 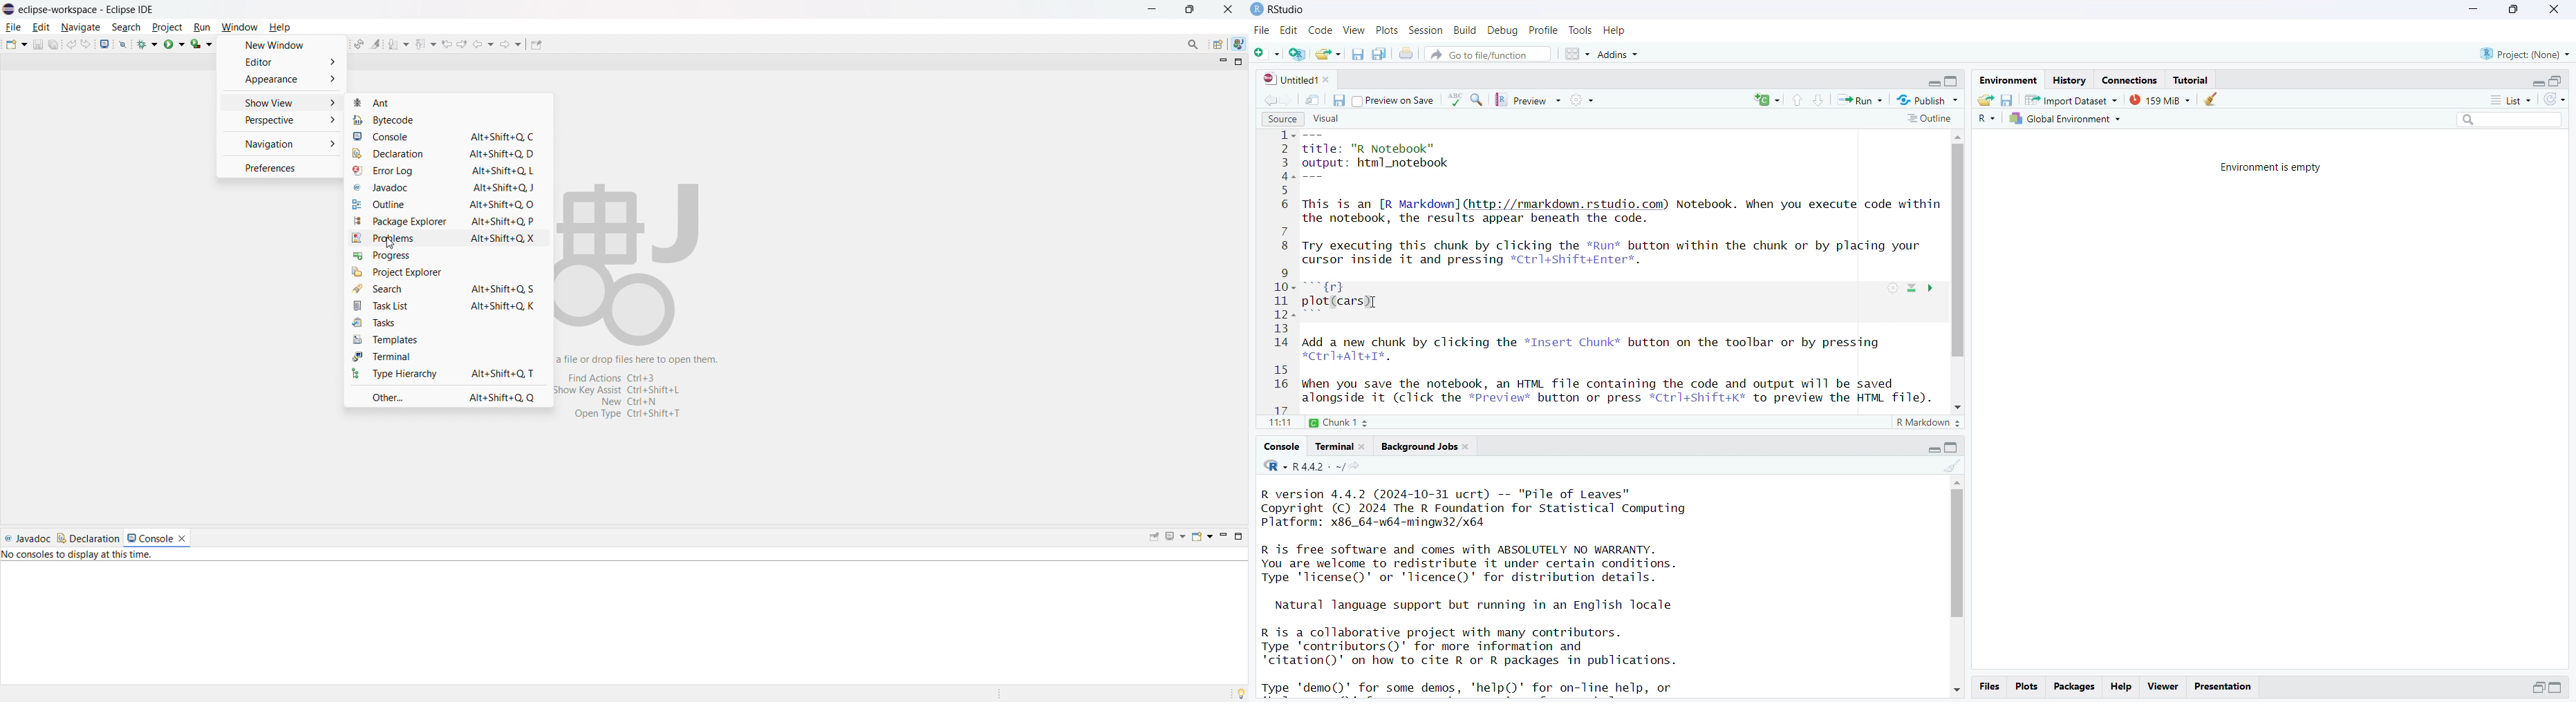 What do you see at coordinates (447, 205) in the screenshot?
I see `outline` at bounding box center [447, 205].